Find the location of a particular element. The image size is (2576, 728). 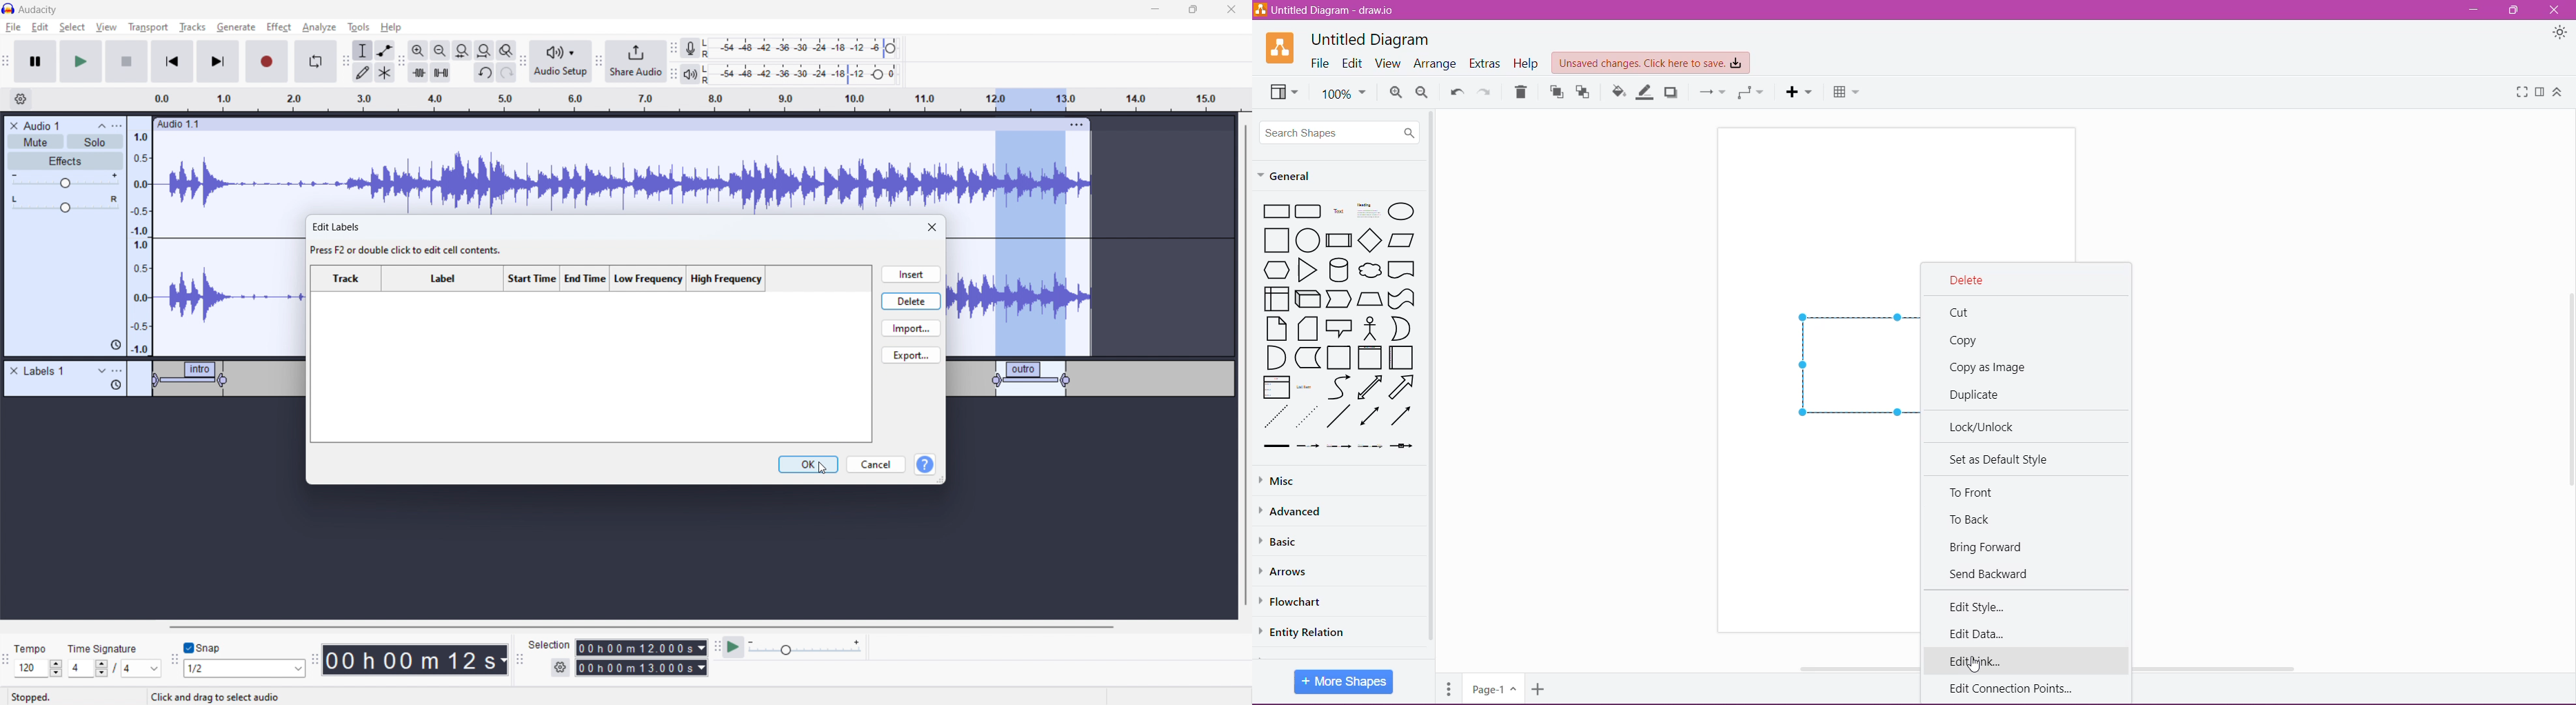

label 1 is located at coordinates (193, 381).